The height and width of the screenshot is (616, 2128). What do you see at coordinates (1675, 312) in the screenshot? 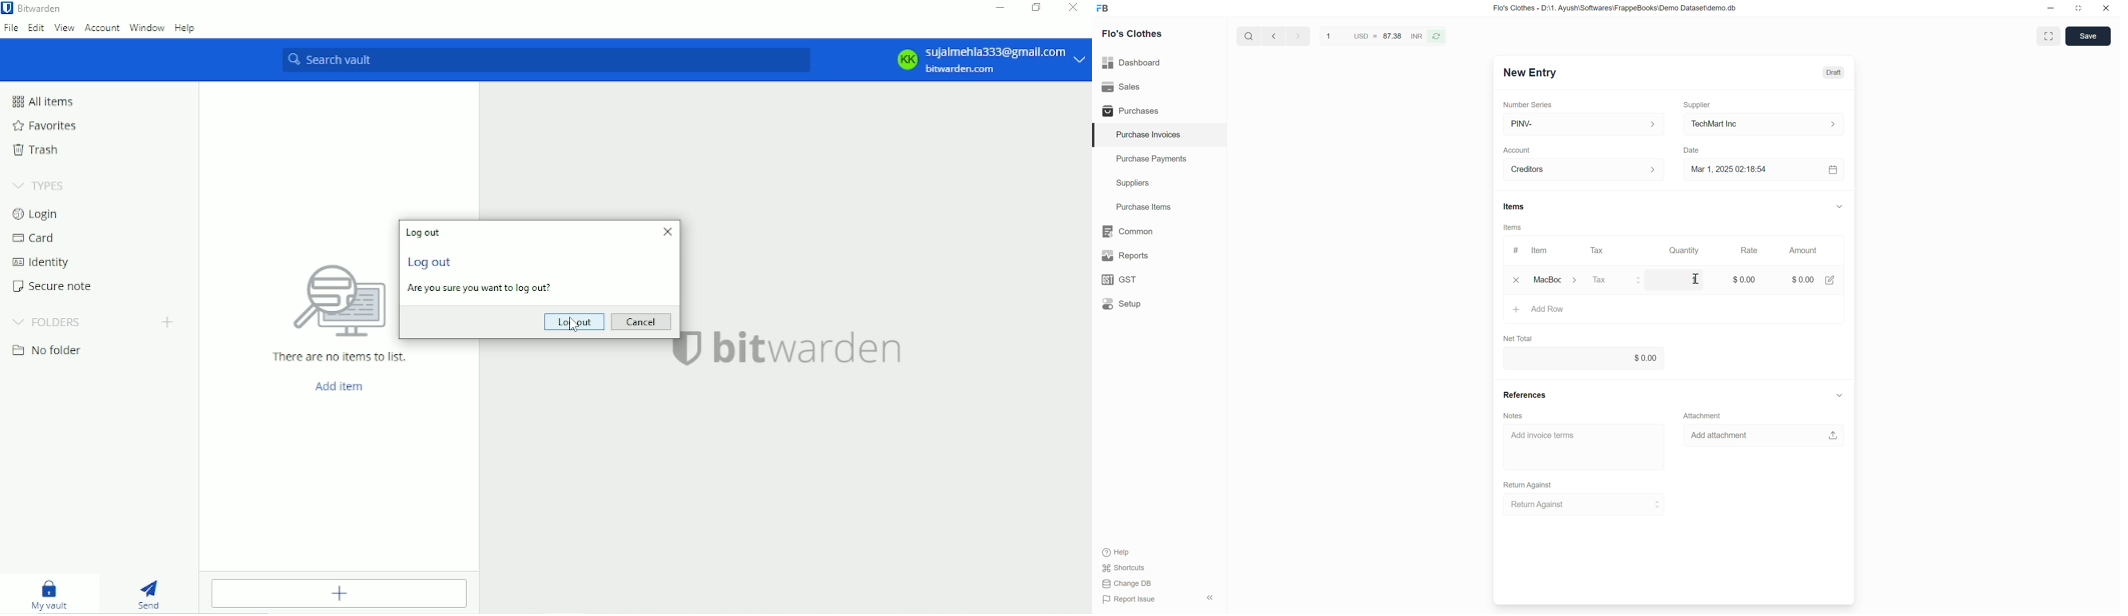
I see `Add Row` at bounding box center [1675, 312].